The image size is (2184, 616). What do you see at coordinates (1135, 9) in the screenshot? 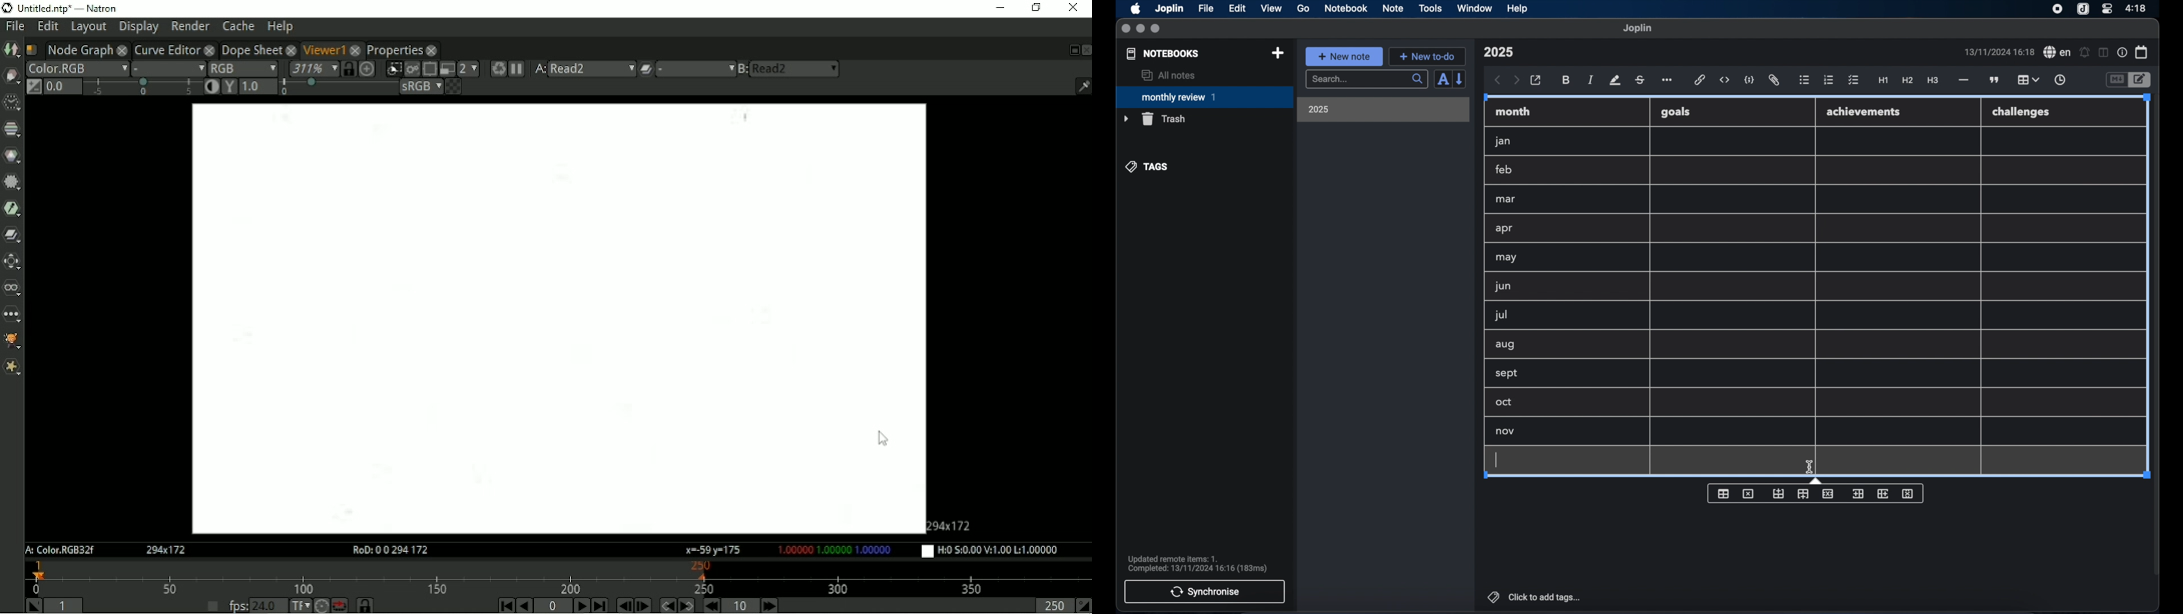
I see `apple icon` at bounding box center [1135, 9].